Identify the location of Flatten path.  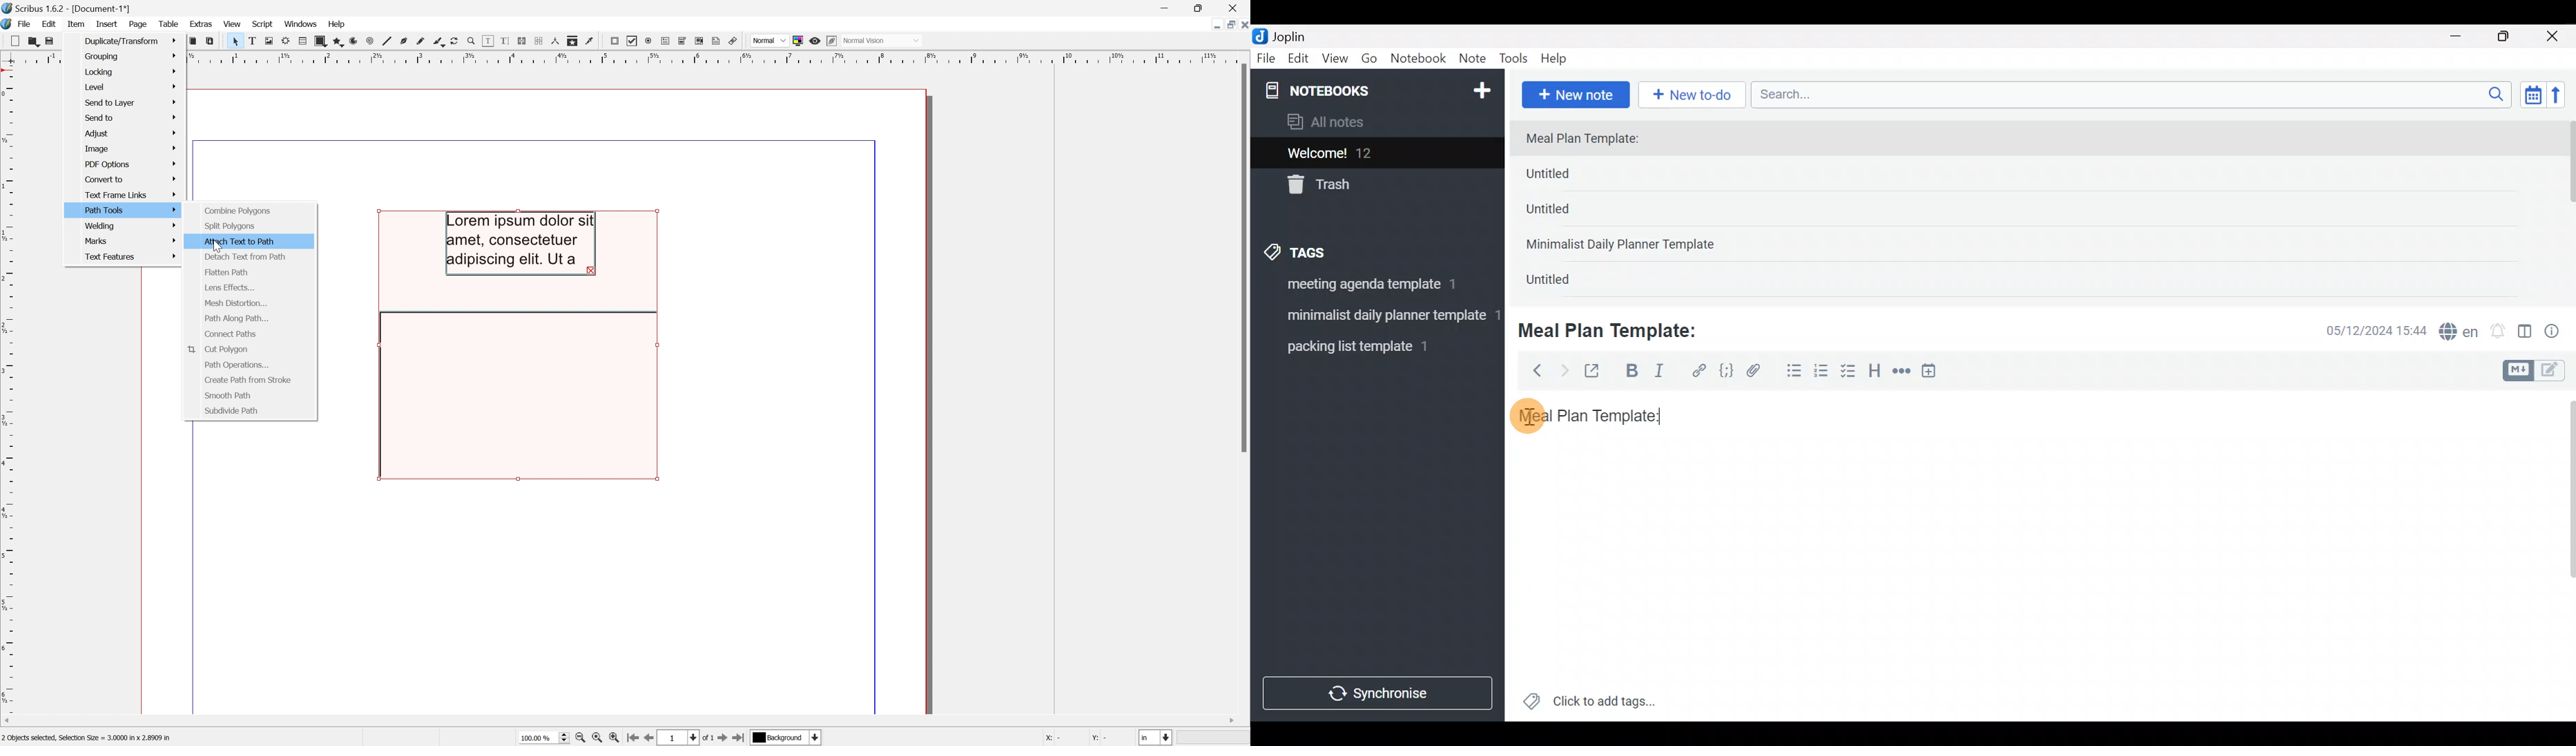
(226, 271).